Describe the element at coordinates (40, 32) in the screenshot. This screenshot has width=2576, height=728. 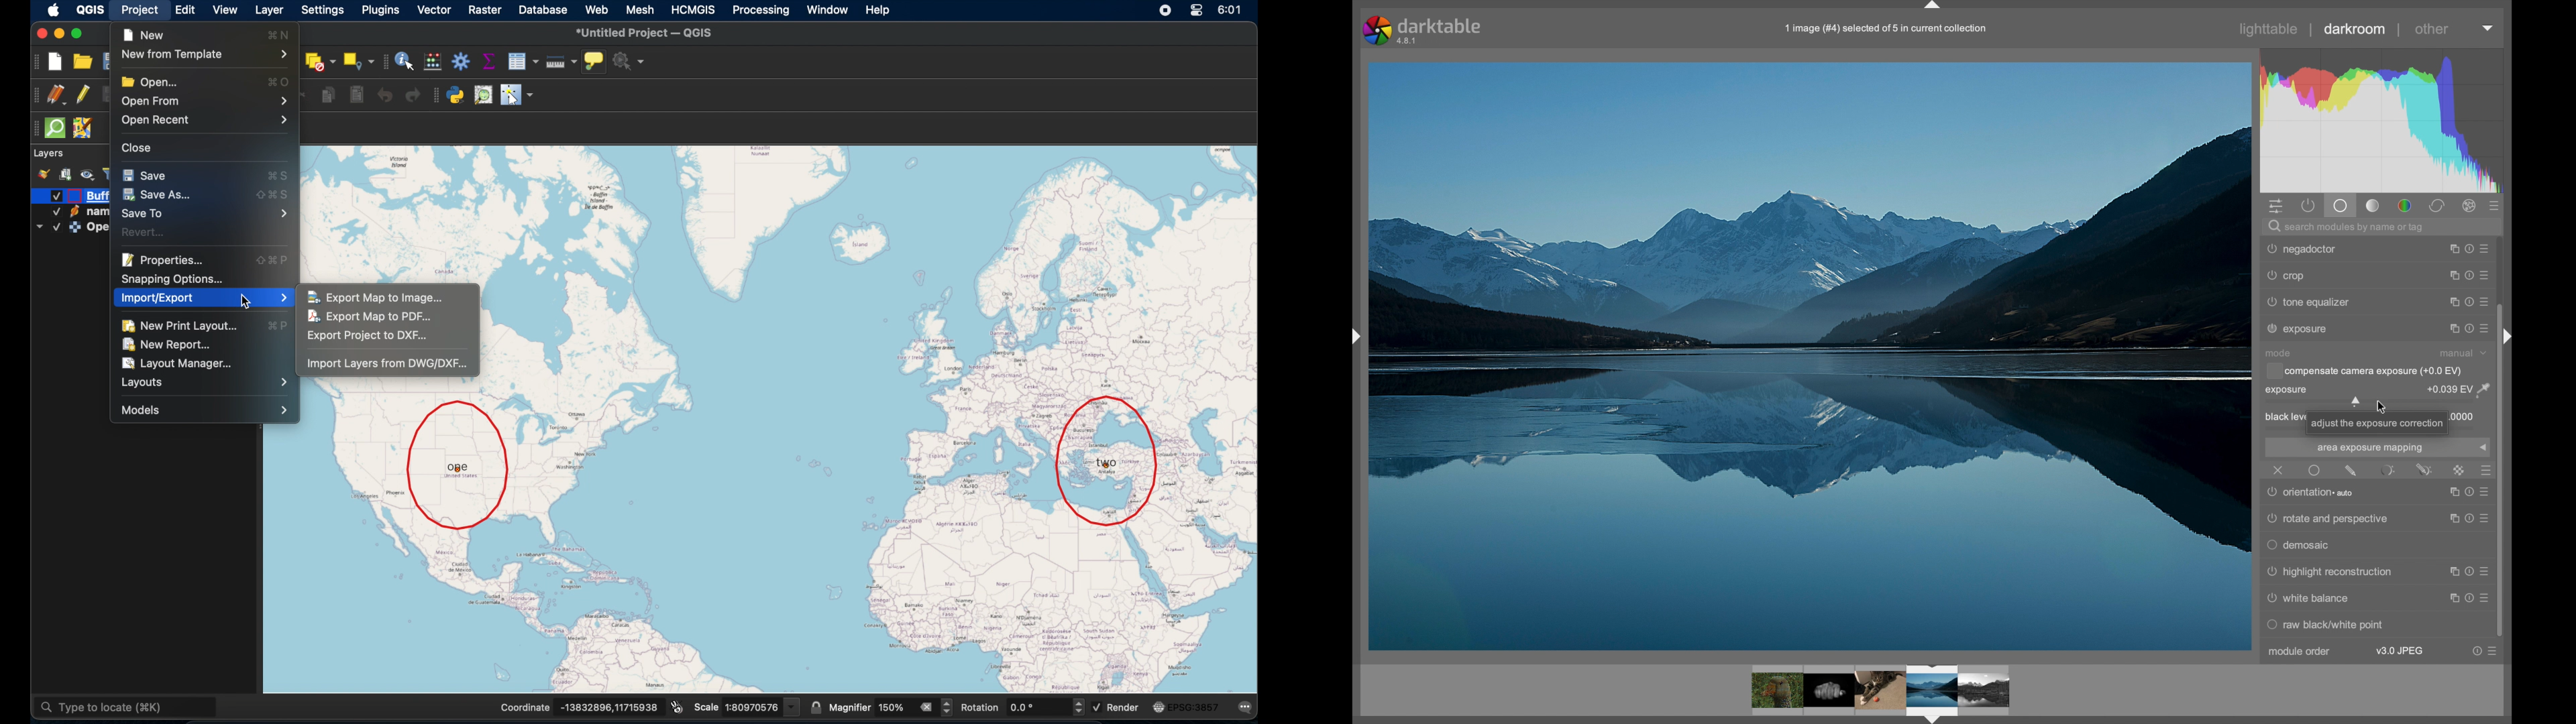
I see `close` at that location.